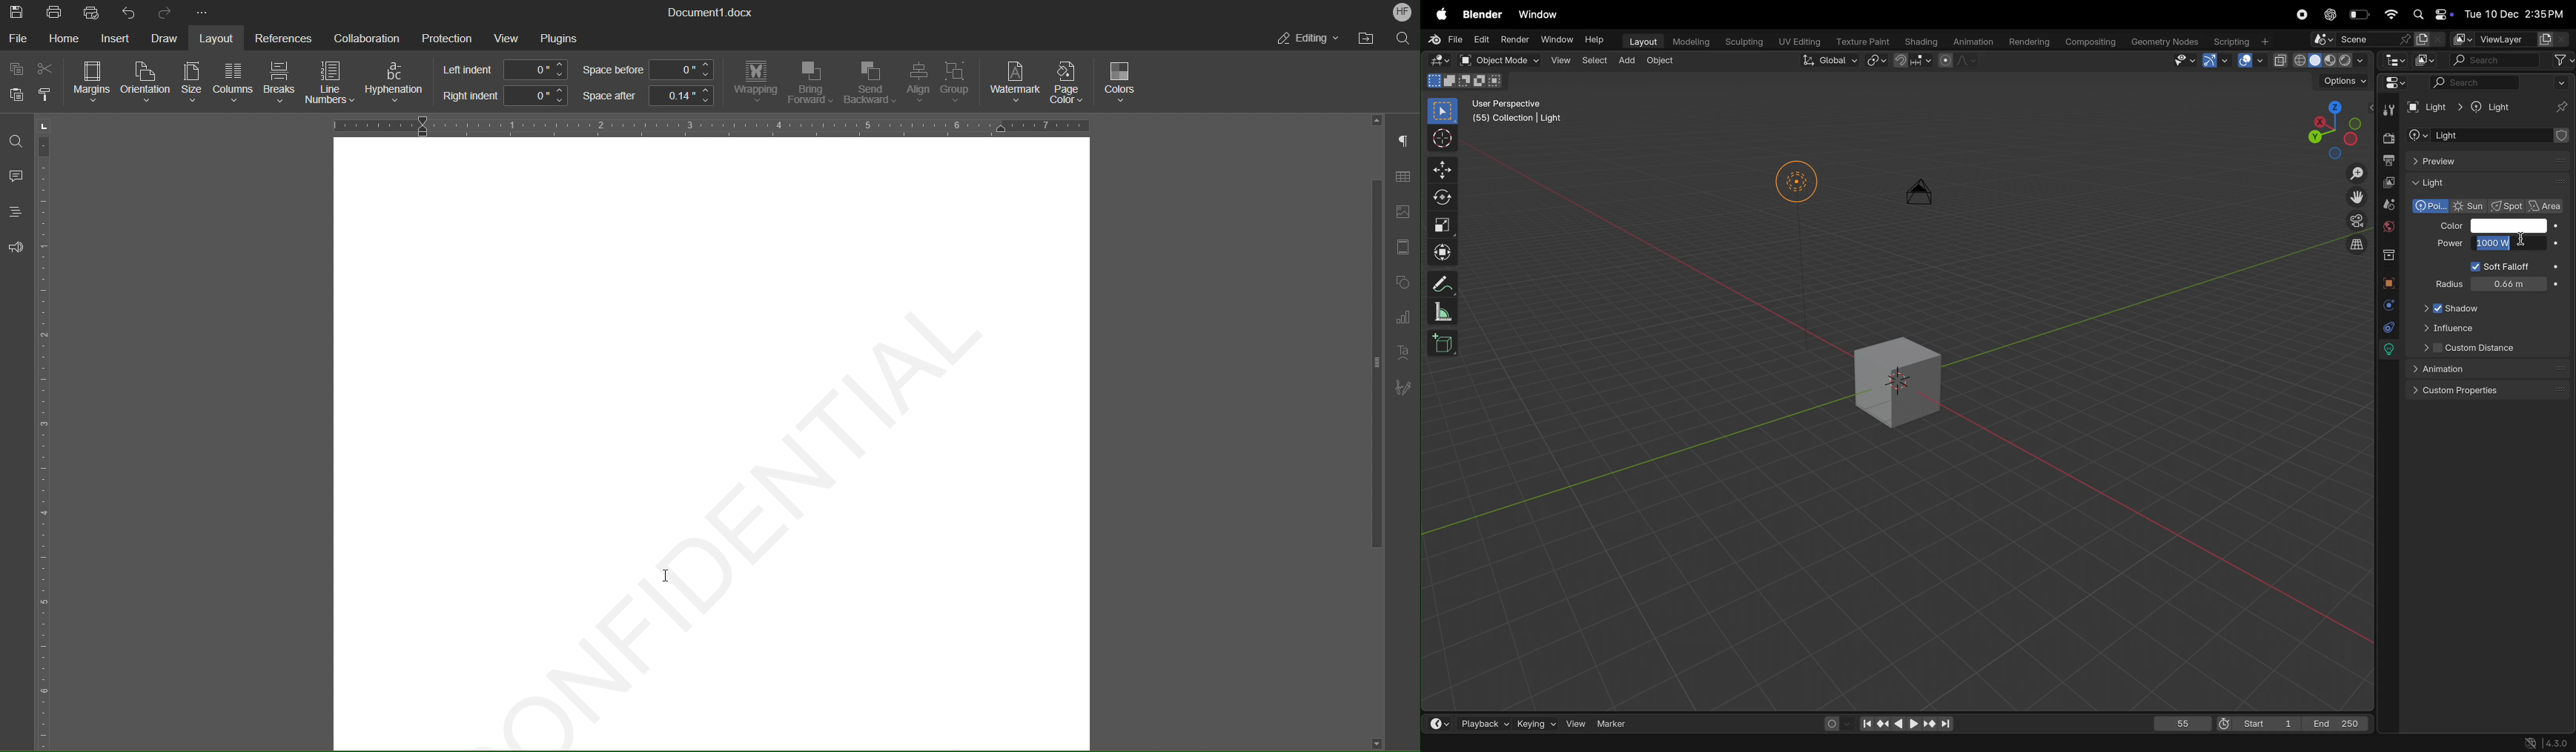 This screenshot has height=756, width=2576. Describe the element at coordinates (2389, 13) in the screenshot. I see `wifi` at that location.